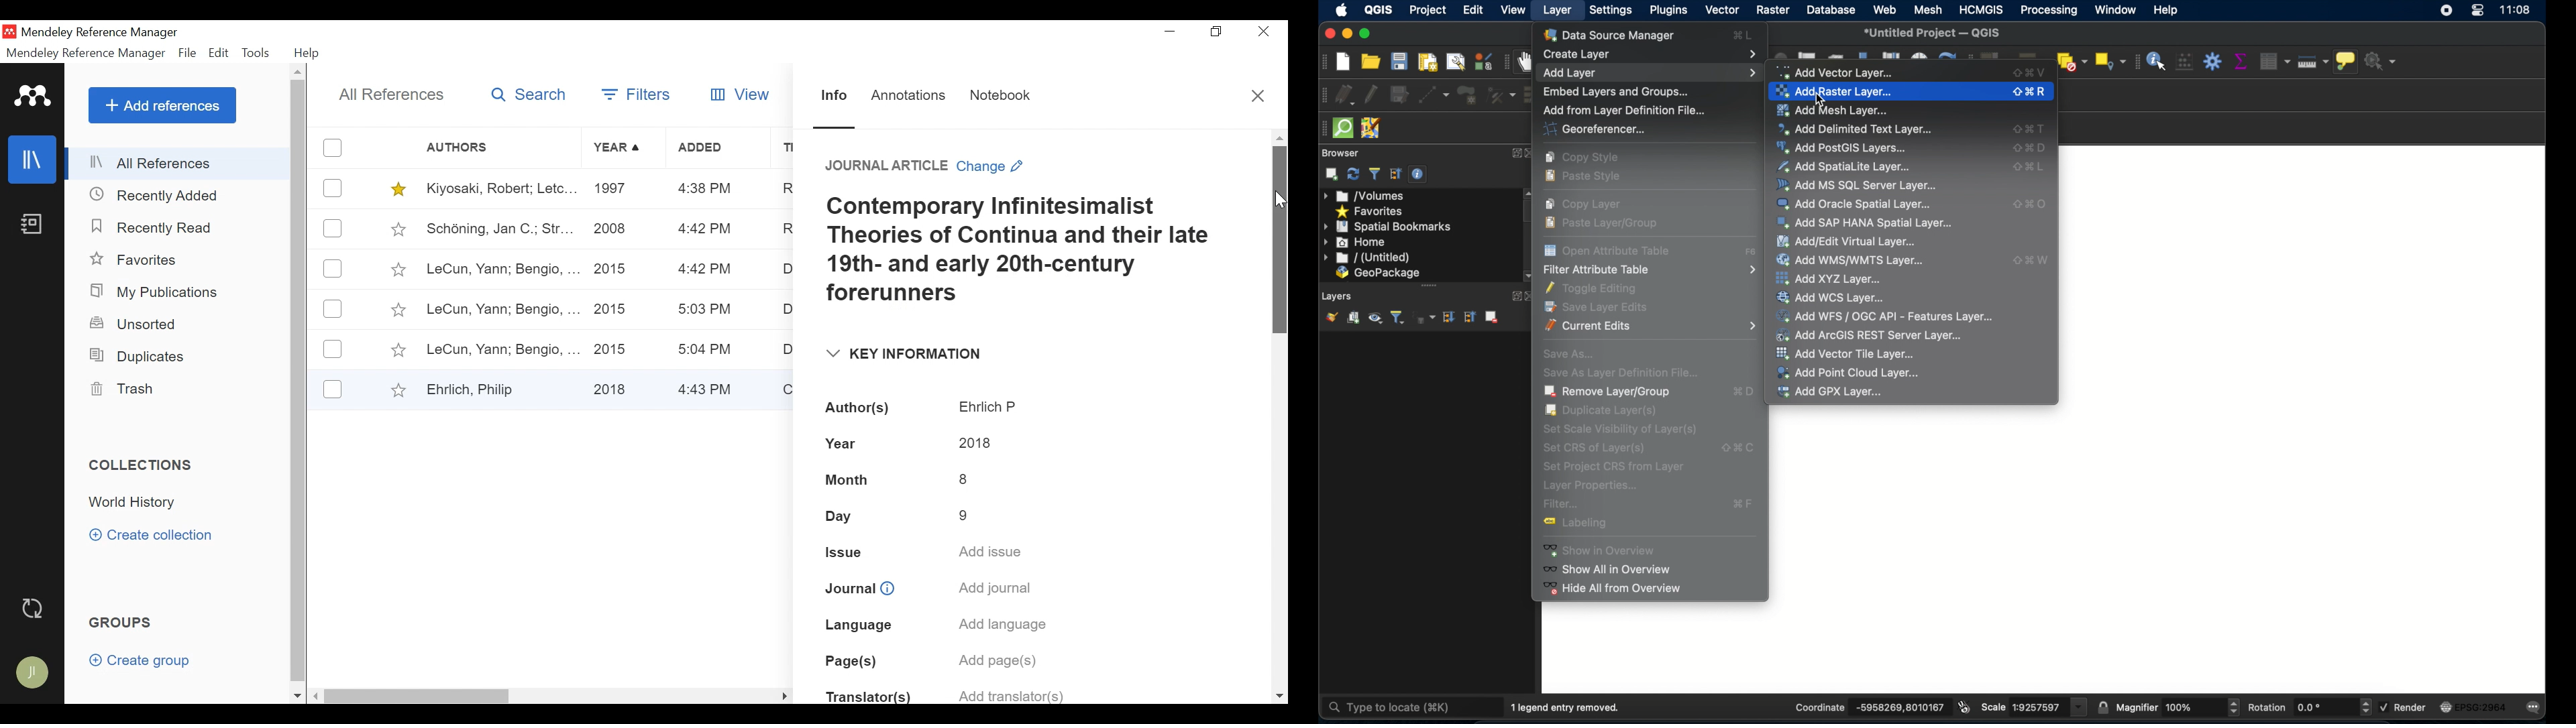 This screenshot has width=2576, height=728. Describe the element at coordinates (707, 349) in the screenshot. I see `5:04 PM` at that location.